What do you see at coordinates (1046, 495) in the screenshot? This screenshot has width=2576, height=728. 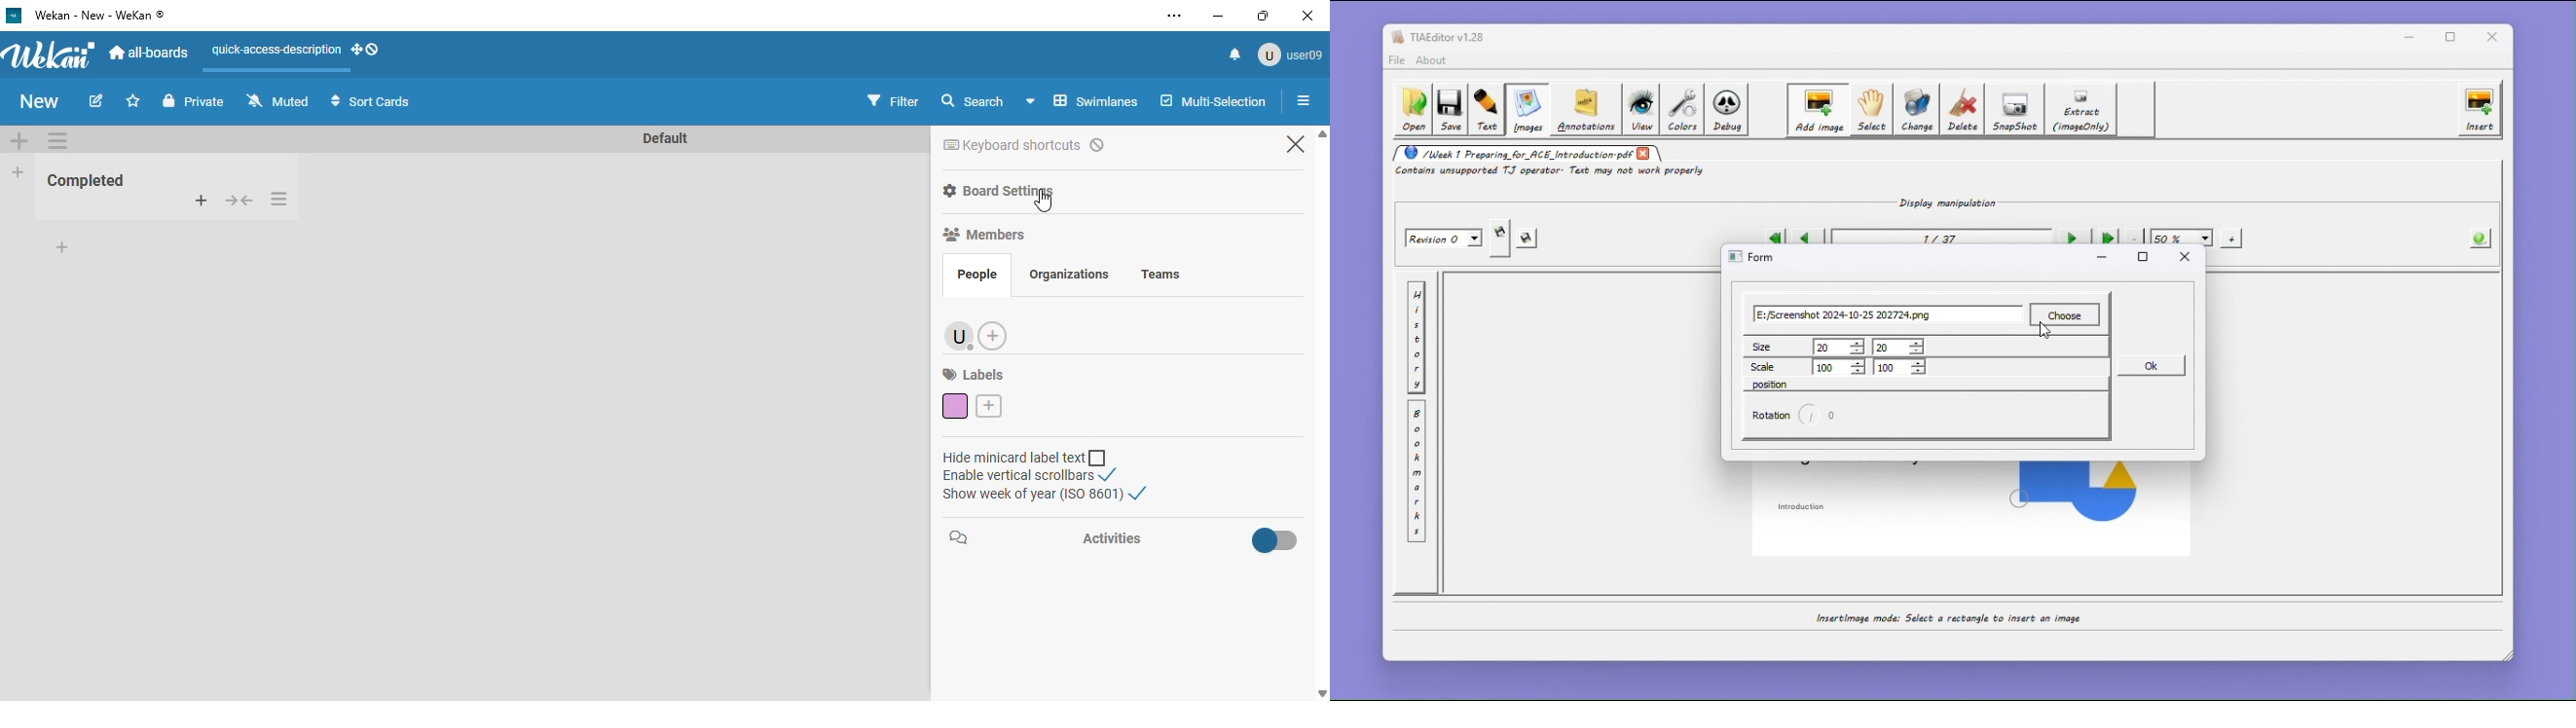 I see `show week of year (ISO 8601)` at bounding box center [1046, 495].